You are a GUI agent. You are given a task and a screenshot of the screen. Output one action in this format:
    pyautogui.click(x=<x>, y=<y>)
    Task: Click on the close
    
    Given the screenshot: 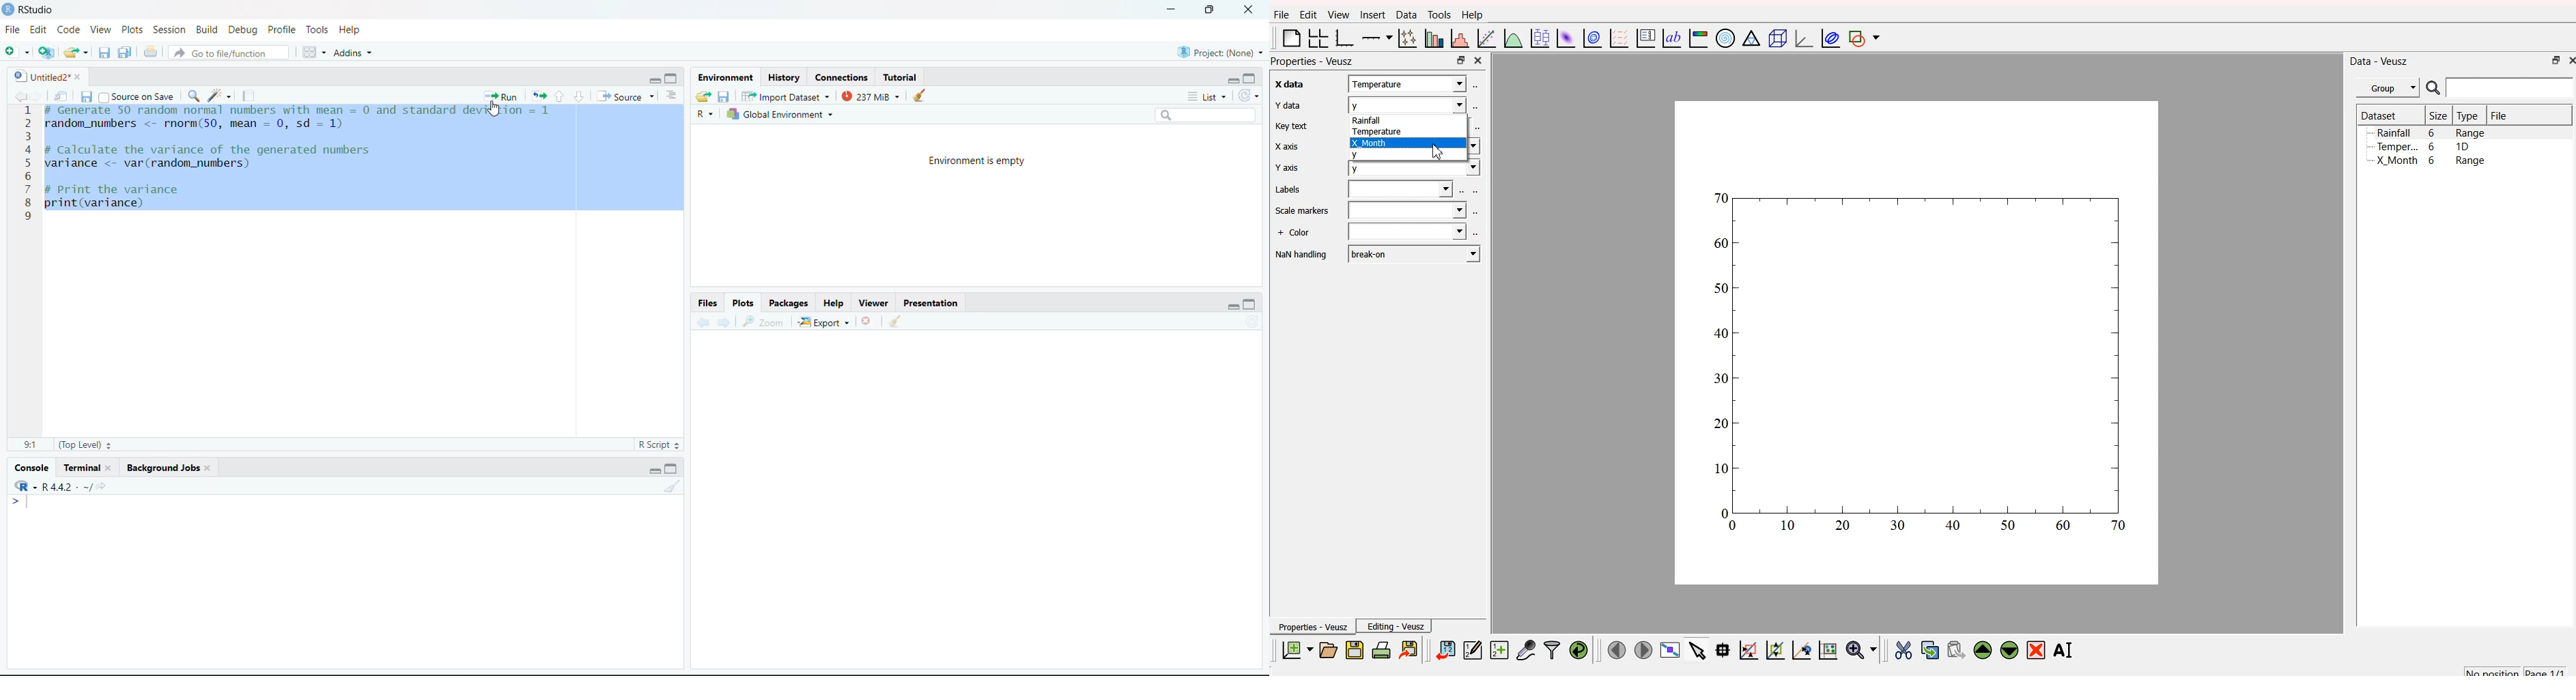 What is the action you would take?
    pyautogui.click(x=82, y=77)
    